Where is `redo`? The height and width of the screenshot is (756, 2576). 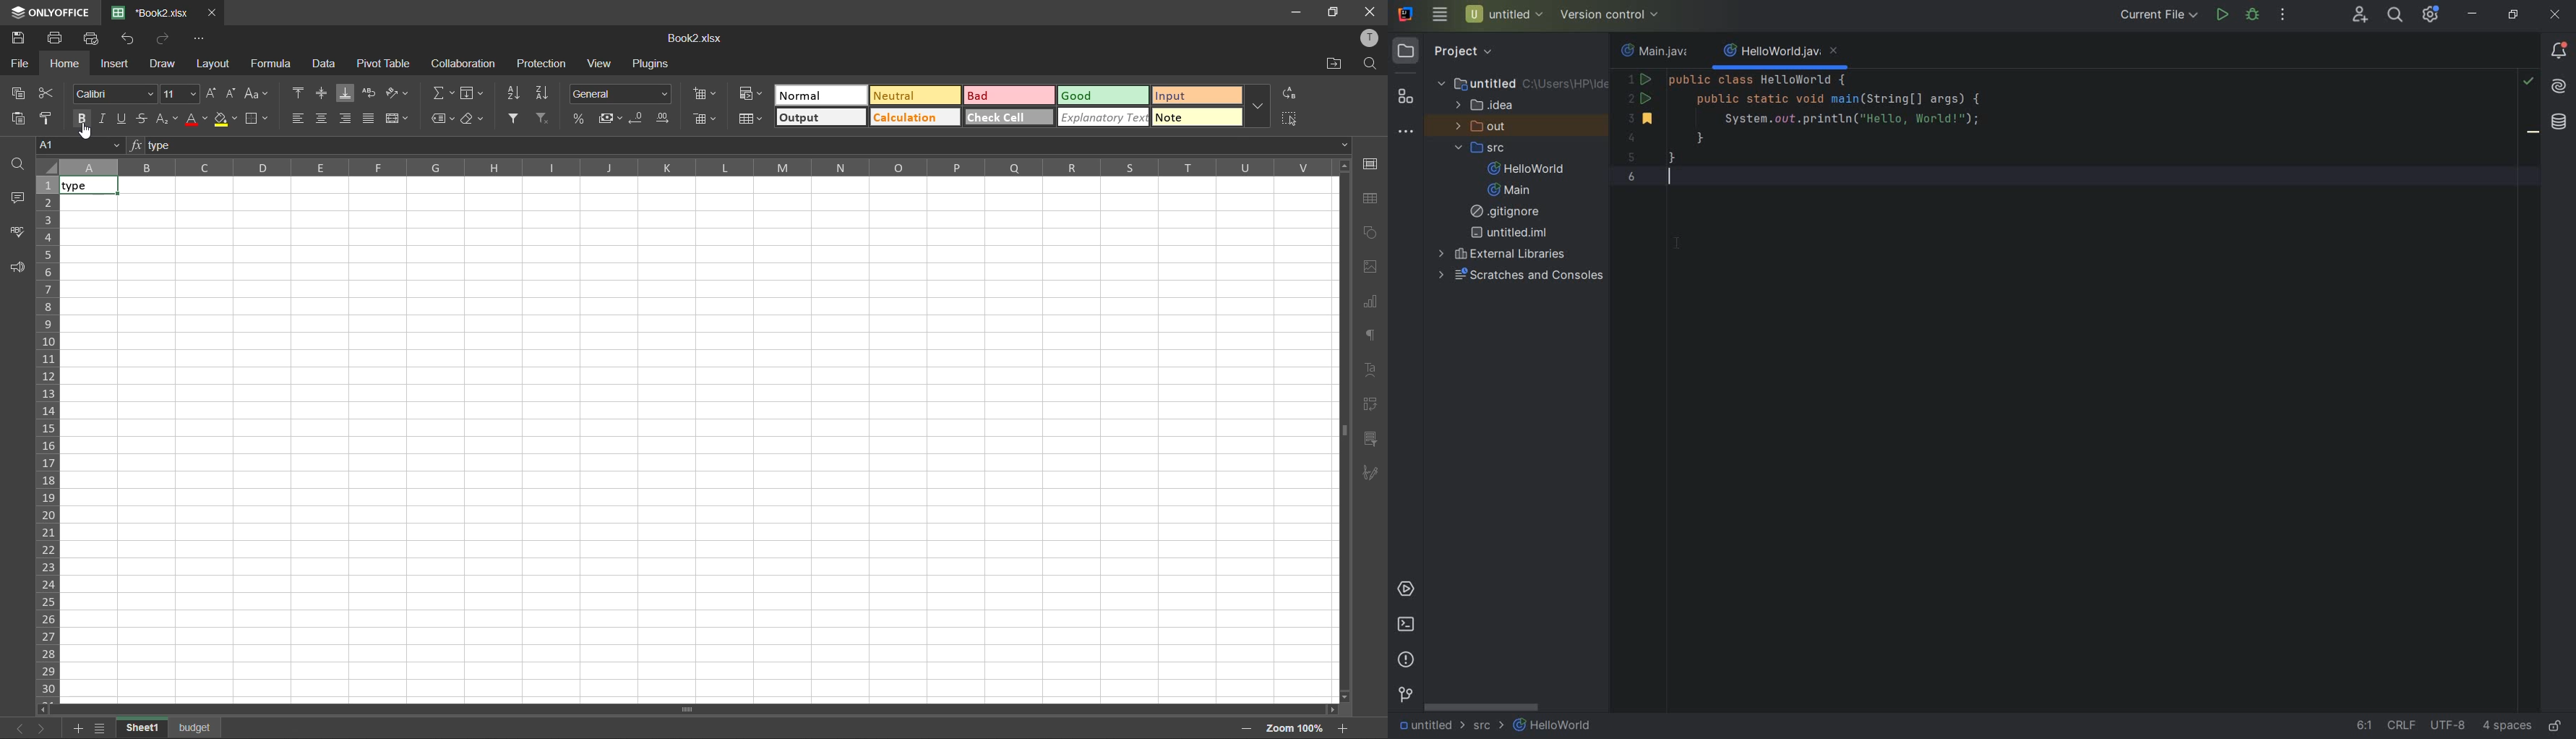
redo is located at coordinates (165, 39).